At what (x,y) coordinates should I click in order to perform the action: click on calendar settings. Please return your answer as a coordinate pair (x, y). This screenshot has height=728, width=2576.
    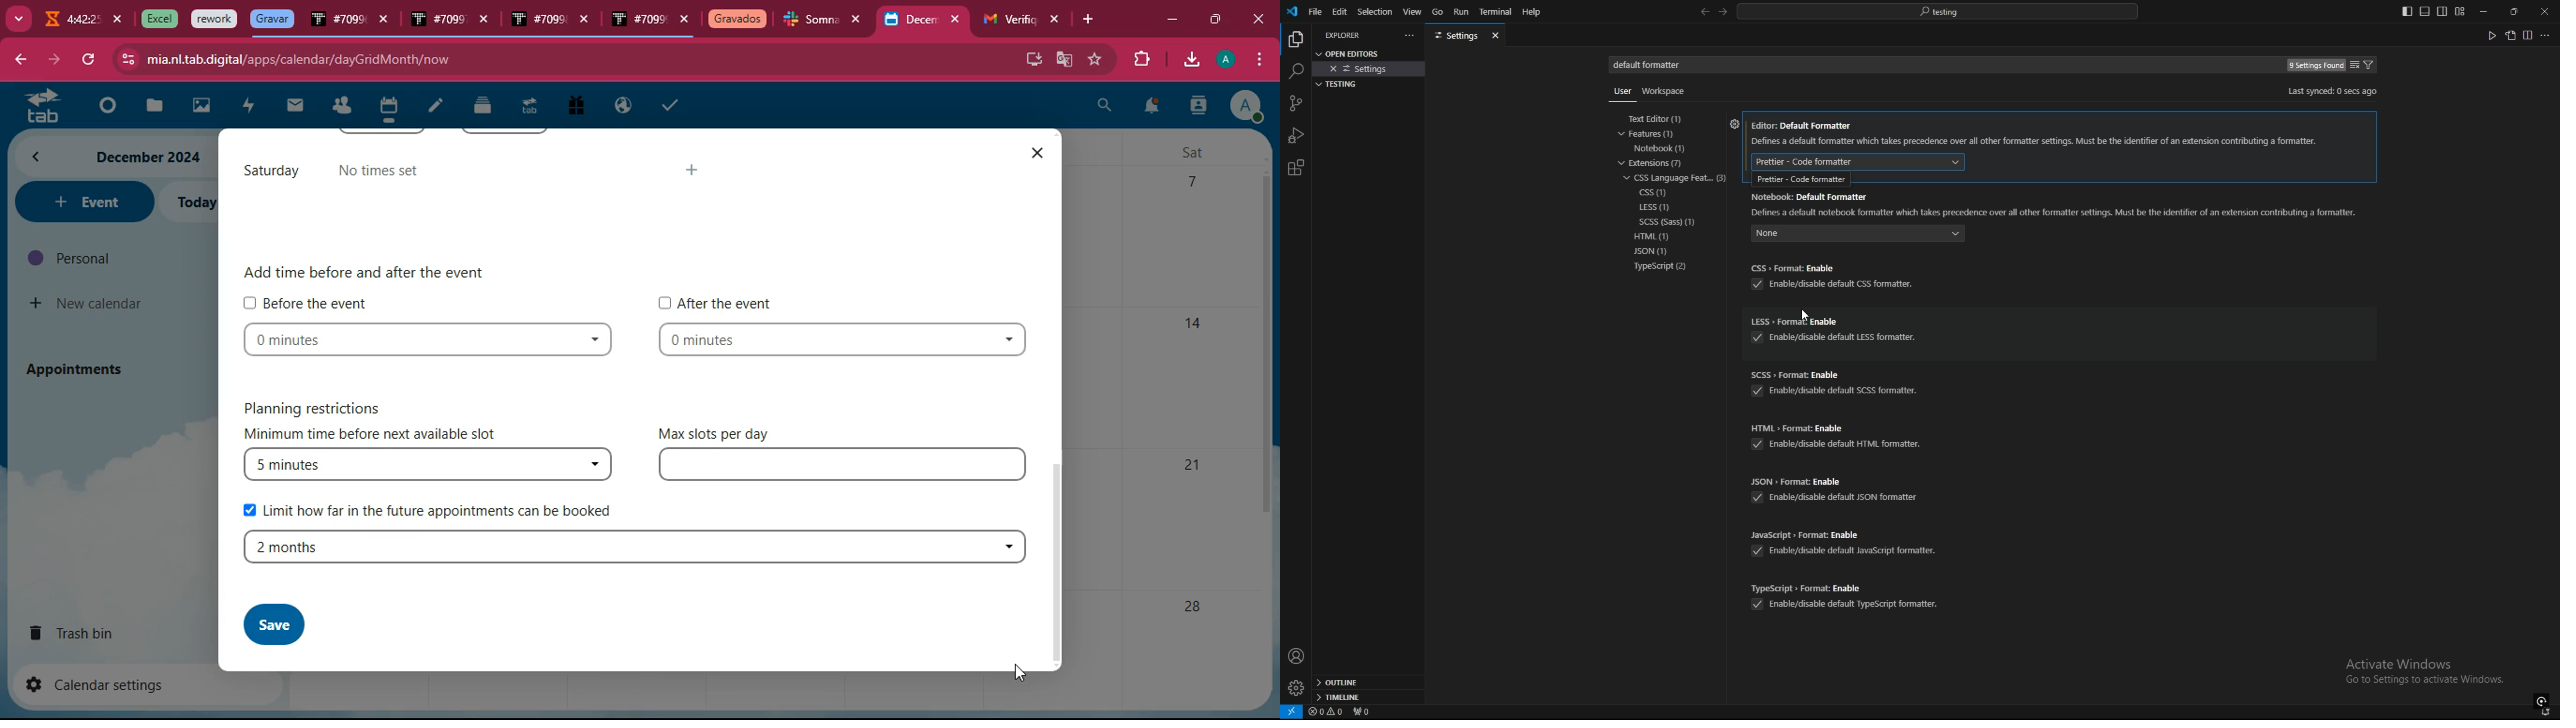
    Looking at the image, I should click on (103, 683).